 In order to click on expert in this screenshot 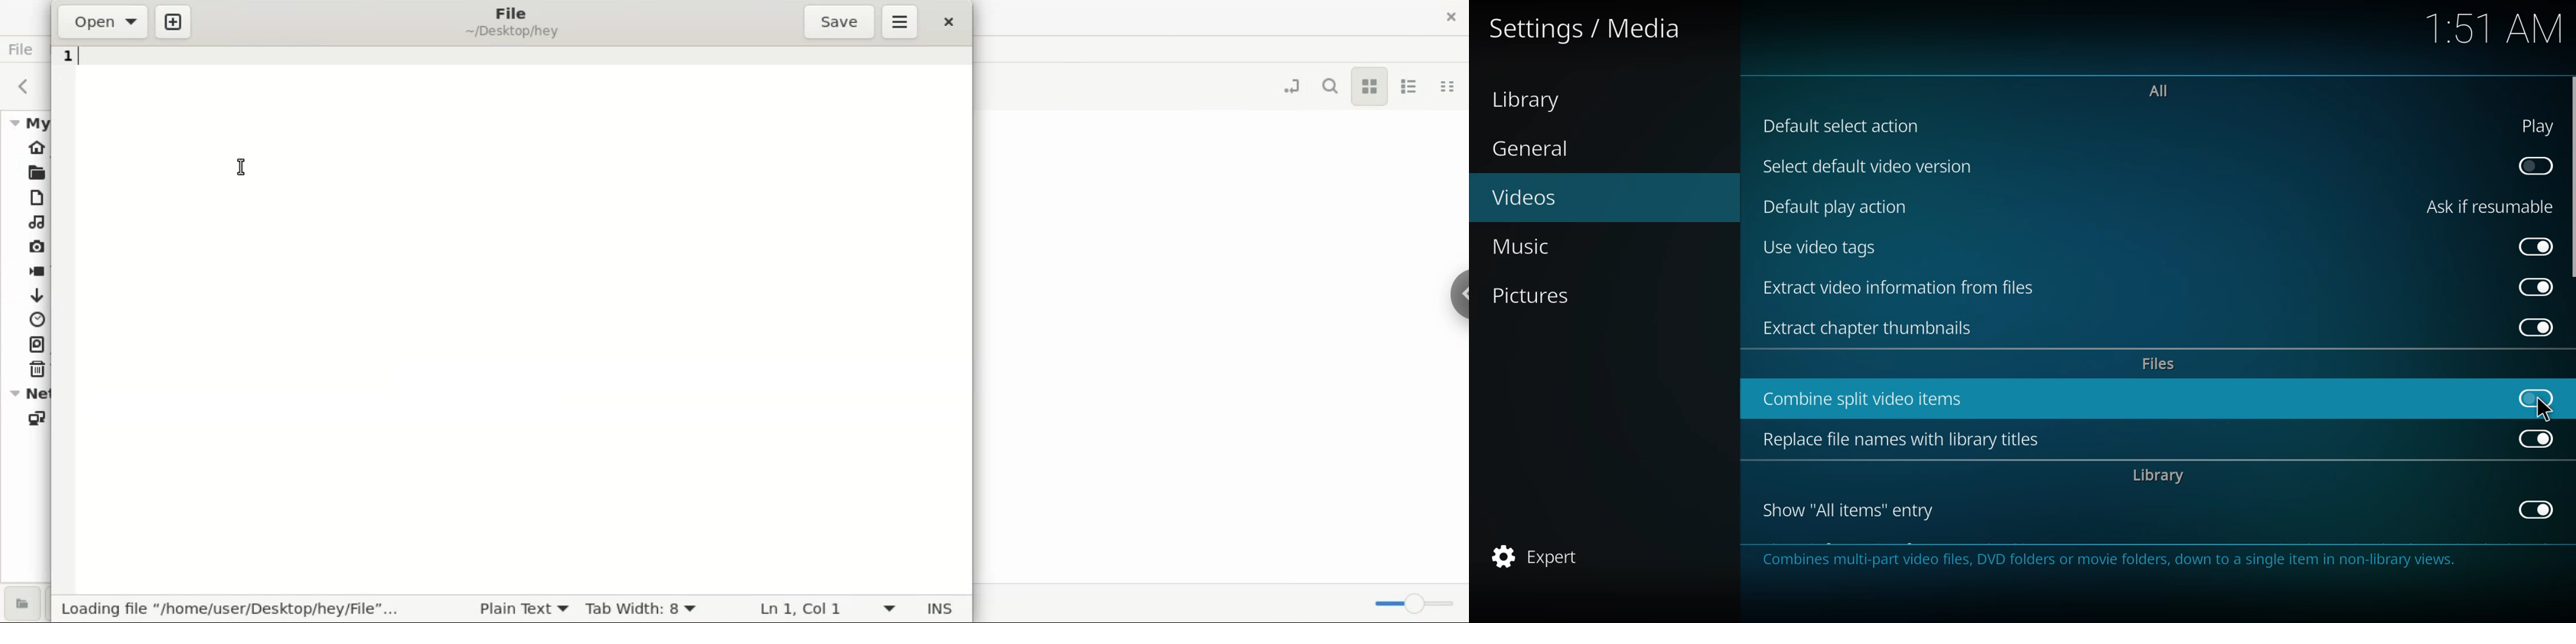, I will do `click(1535, 555)`.